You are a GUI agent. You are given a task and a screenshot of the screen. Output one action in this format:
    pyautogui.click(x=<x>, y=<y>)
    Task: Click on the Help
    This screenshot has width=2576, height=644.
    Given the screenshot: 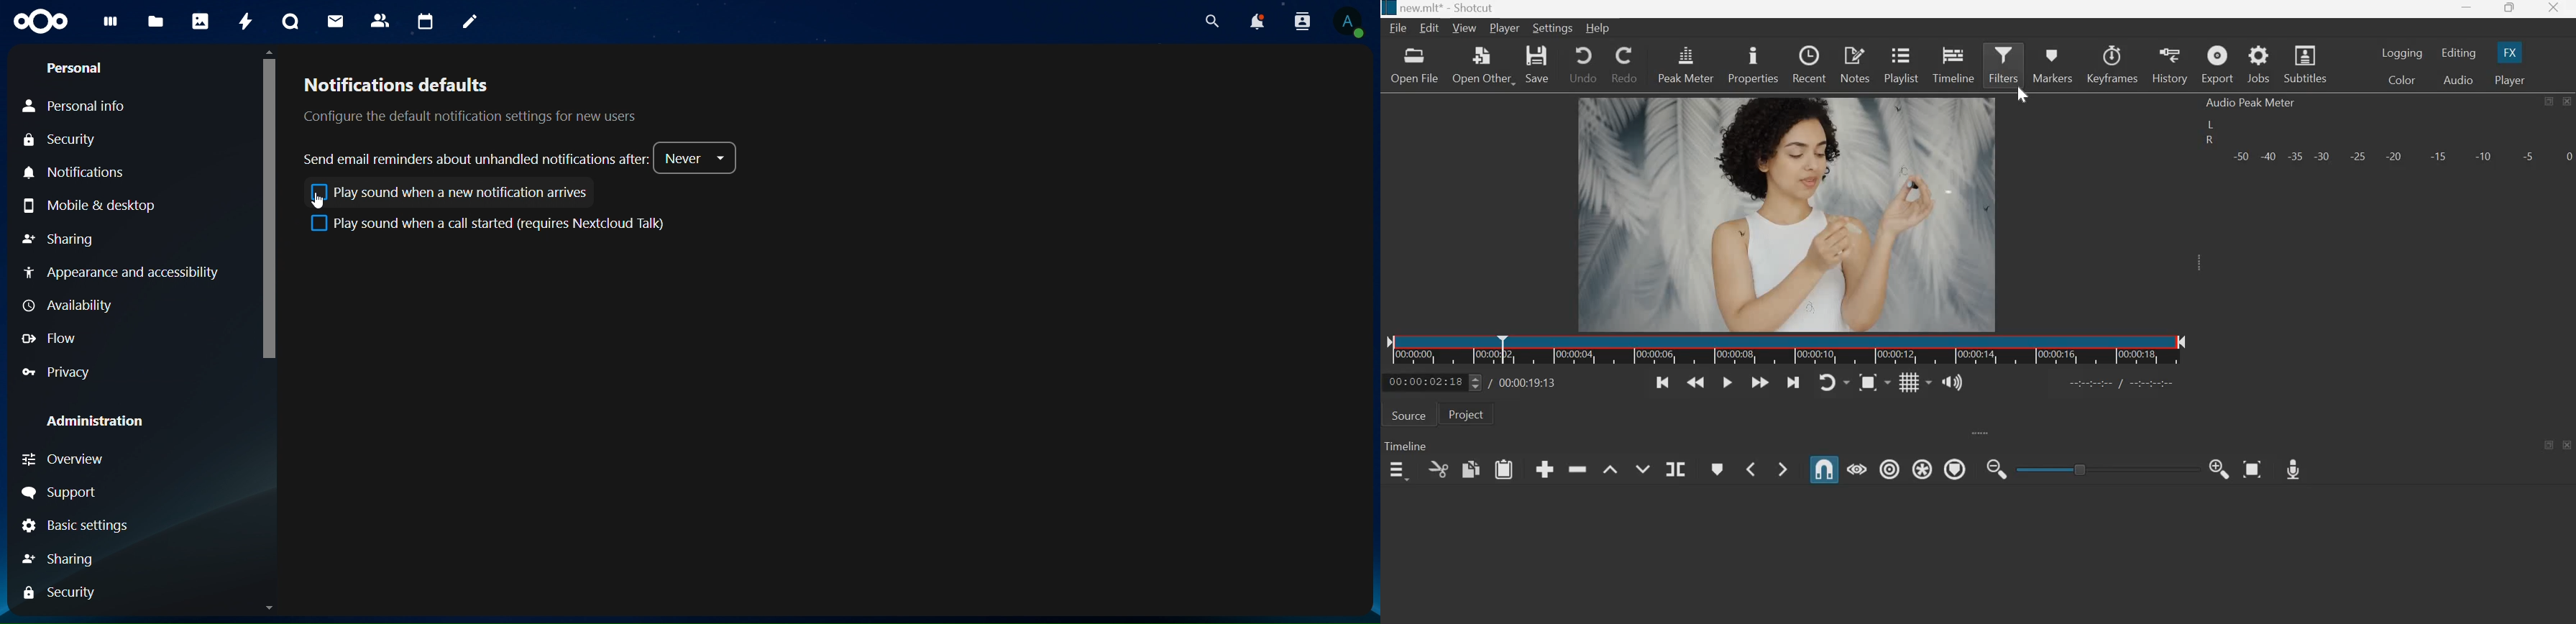 What is the action you would take?
    pyautogui.click(x=1598, y=29)
    